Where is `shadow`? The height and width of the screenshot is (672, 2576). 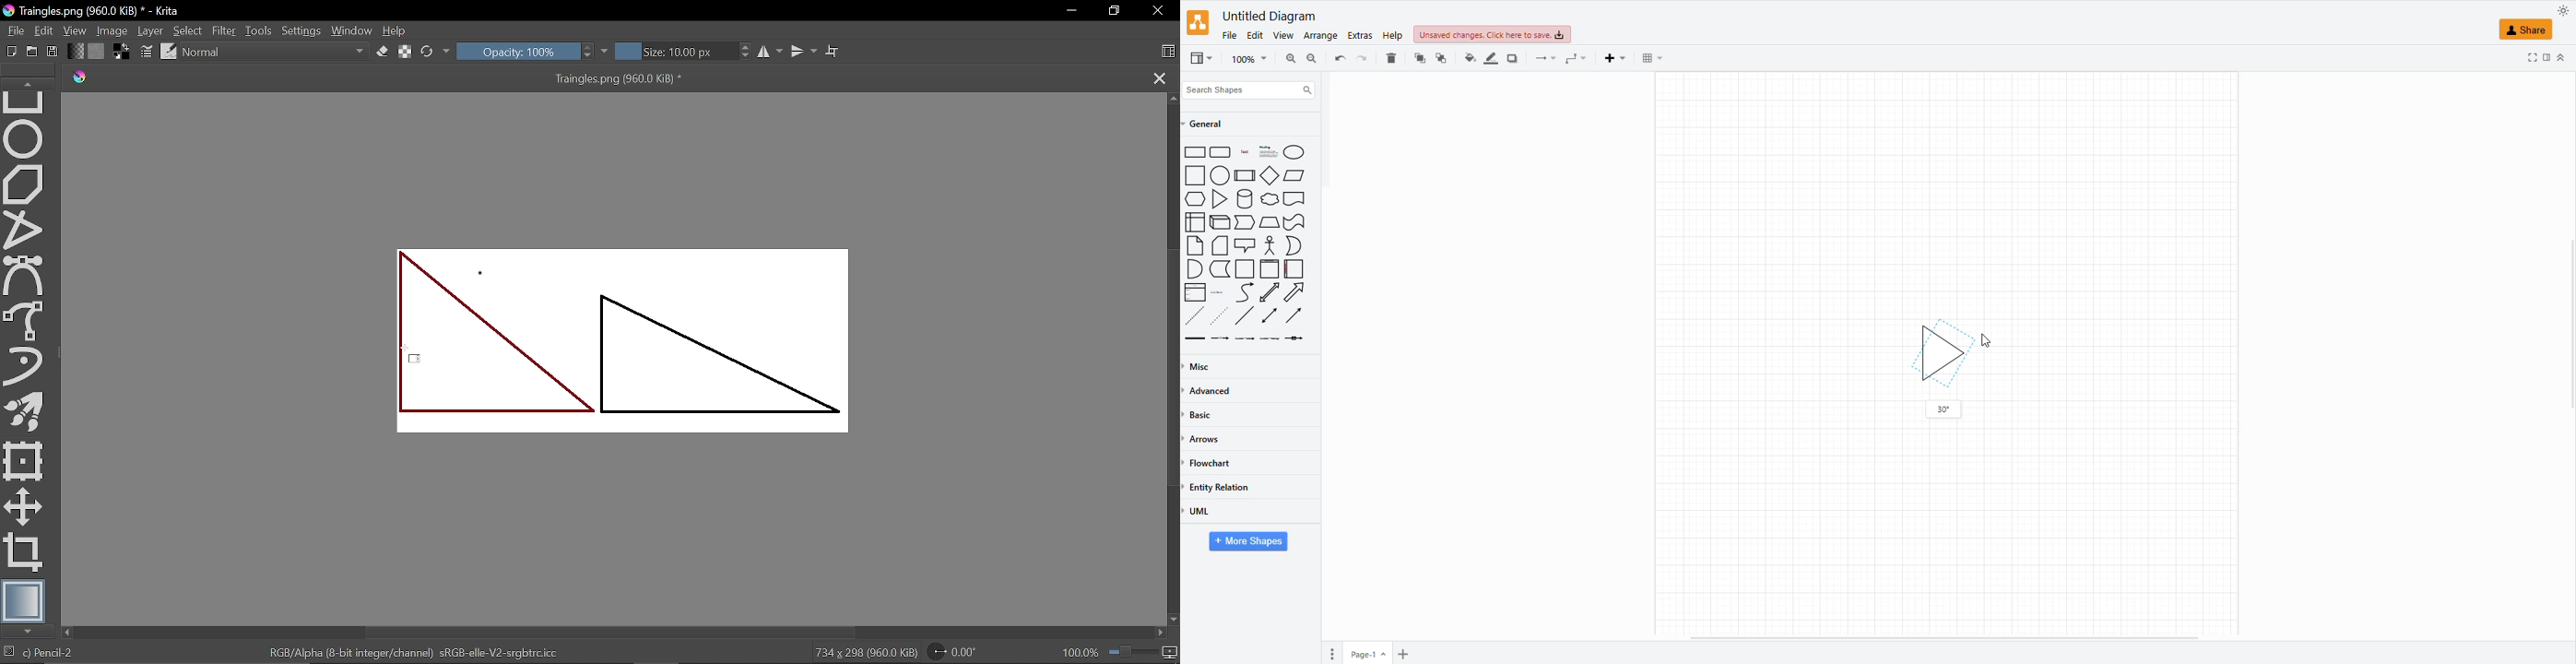 shadow is located at coordinates (1511, 56).